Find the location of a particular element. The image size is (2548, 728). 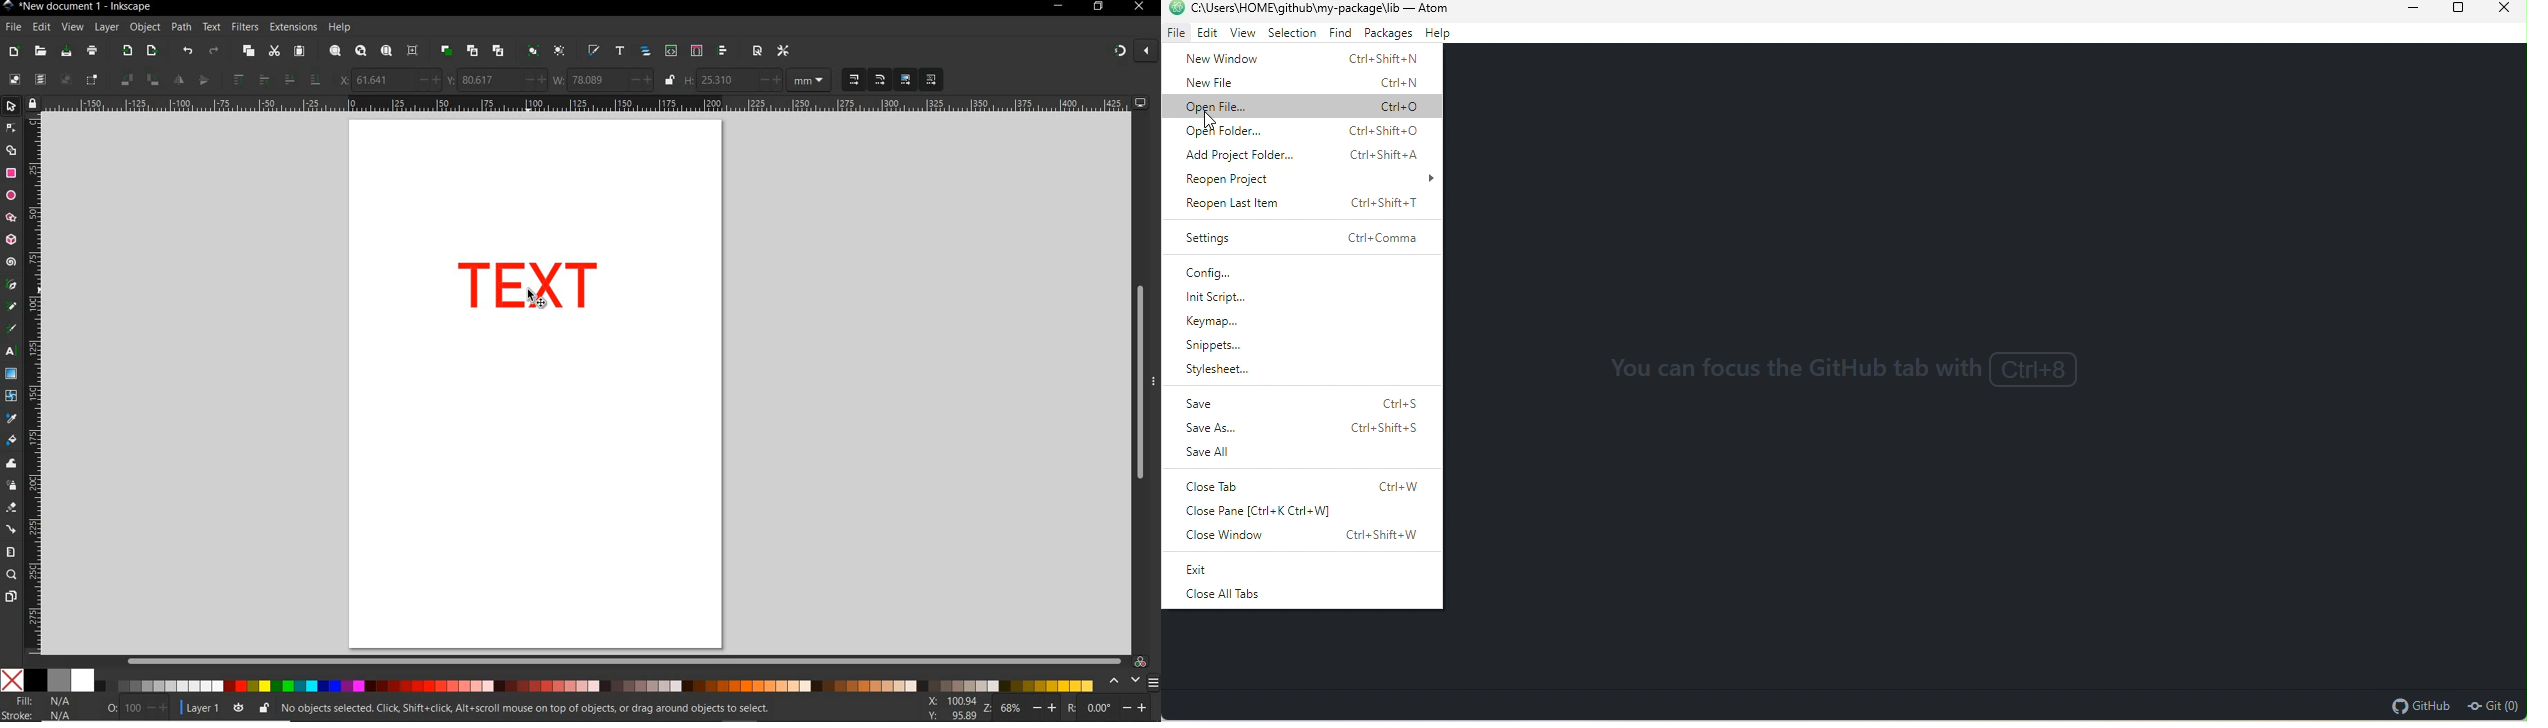

lint script is located at coordinates (1224, 298).